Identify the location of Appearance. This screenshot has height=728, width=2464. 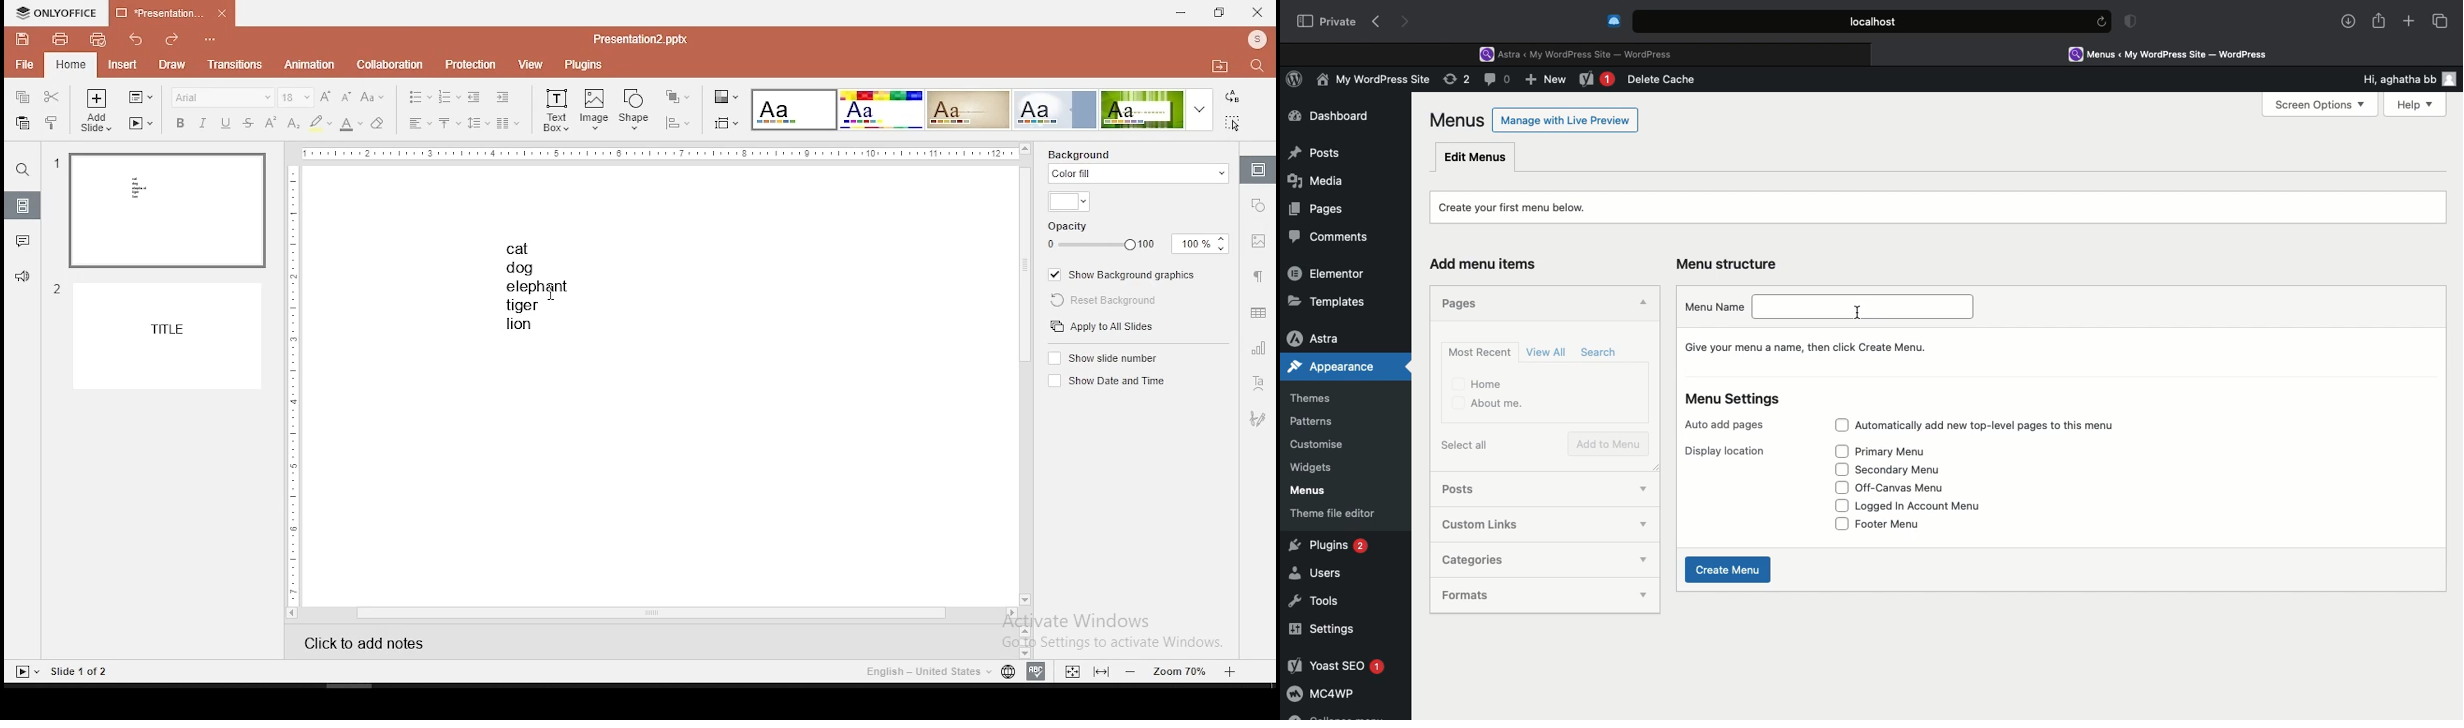
(1347, 367).